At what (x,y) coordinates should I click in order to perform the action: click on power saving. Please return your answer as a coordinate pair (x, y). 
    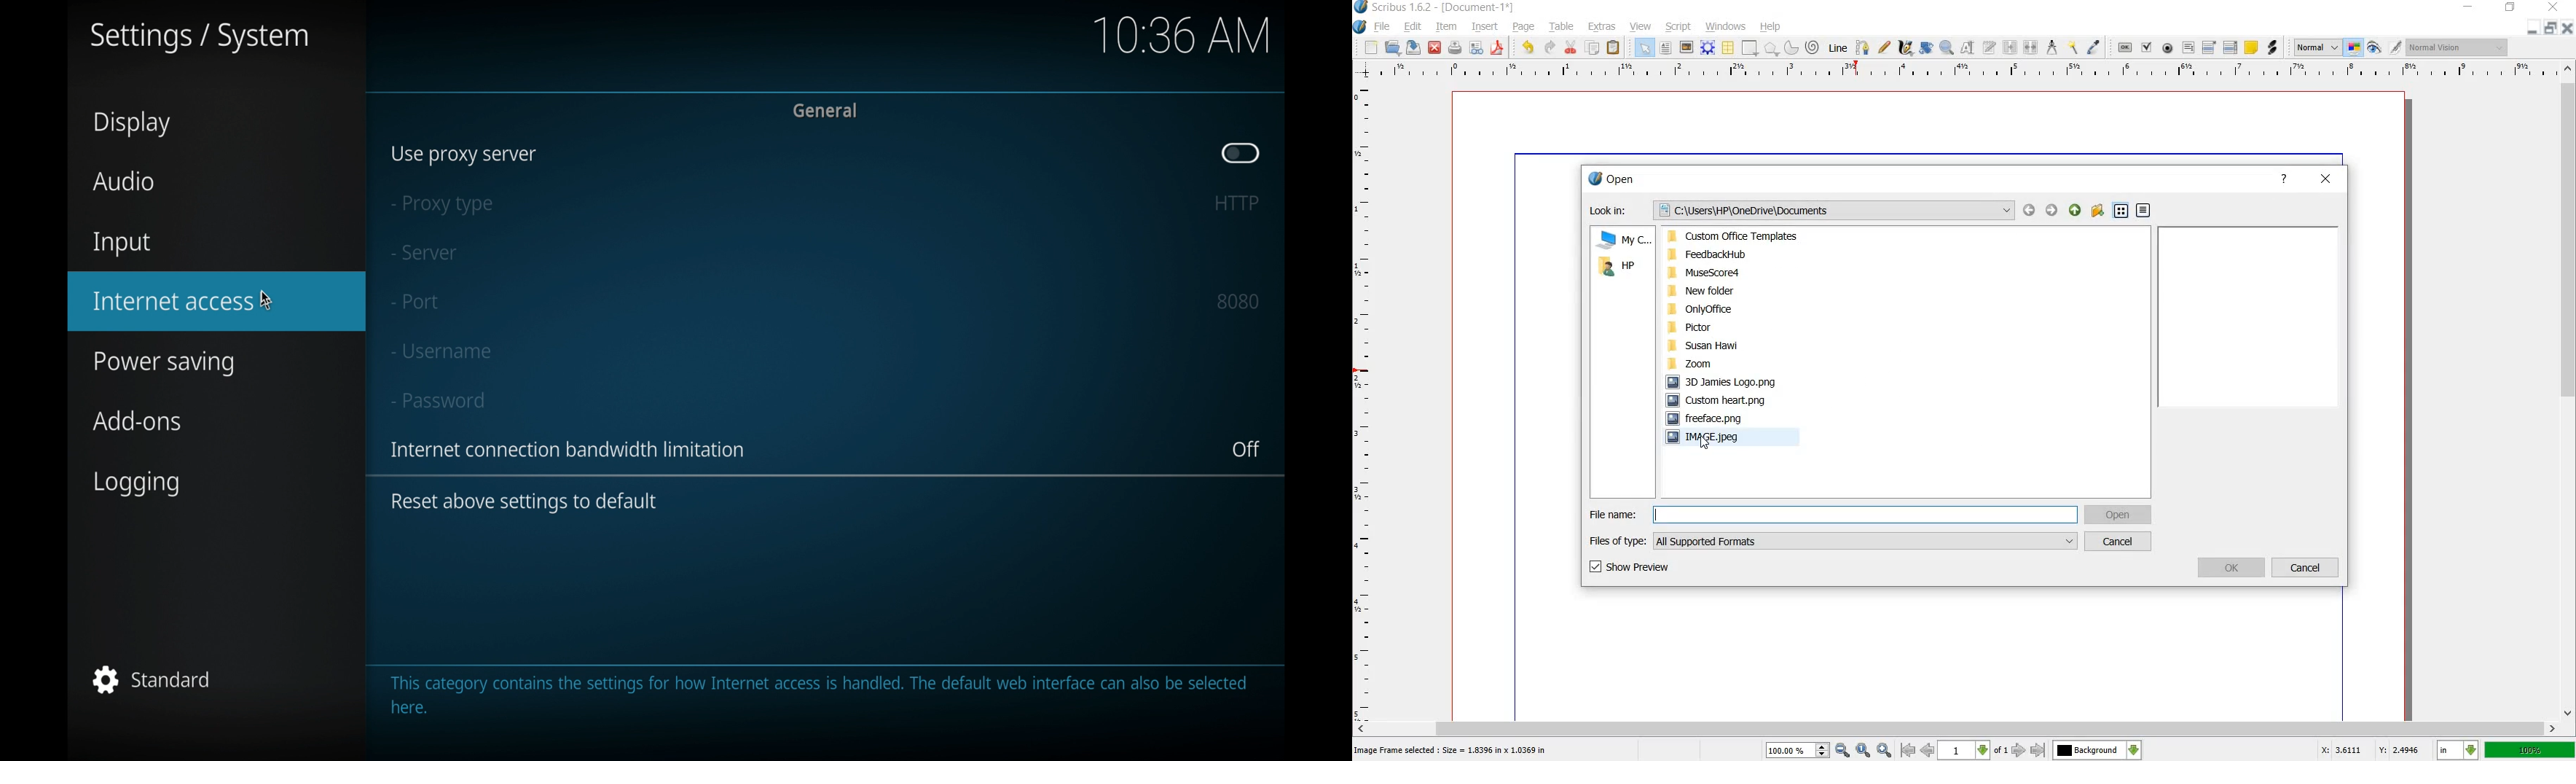
    Looking at the image, I should click on (165, 365).